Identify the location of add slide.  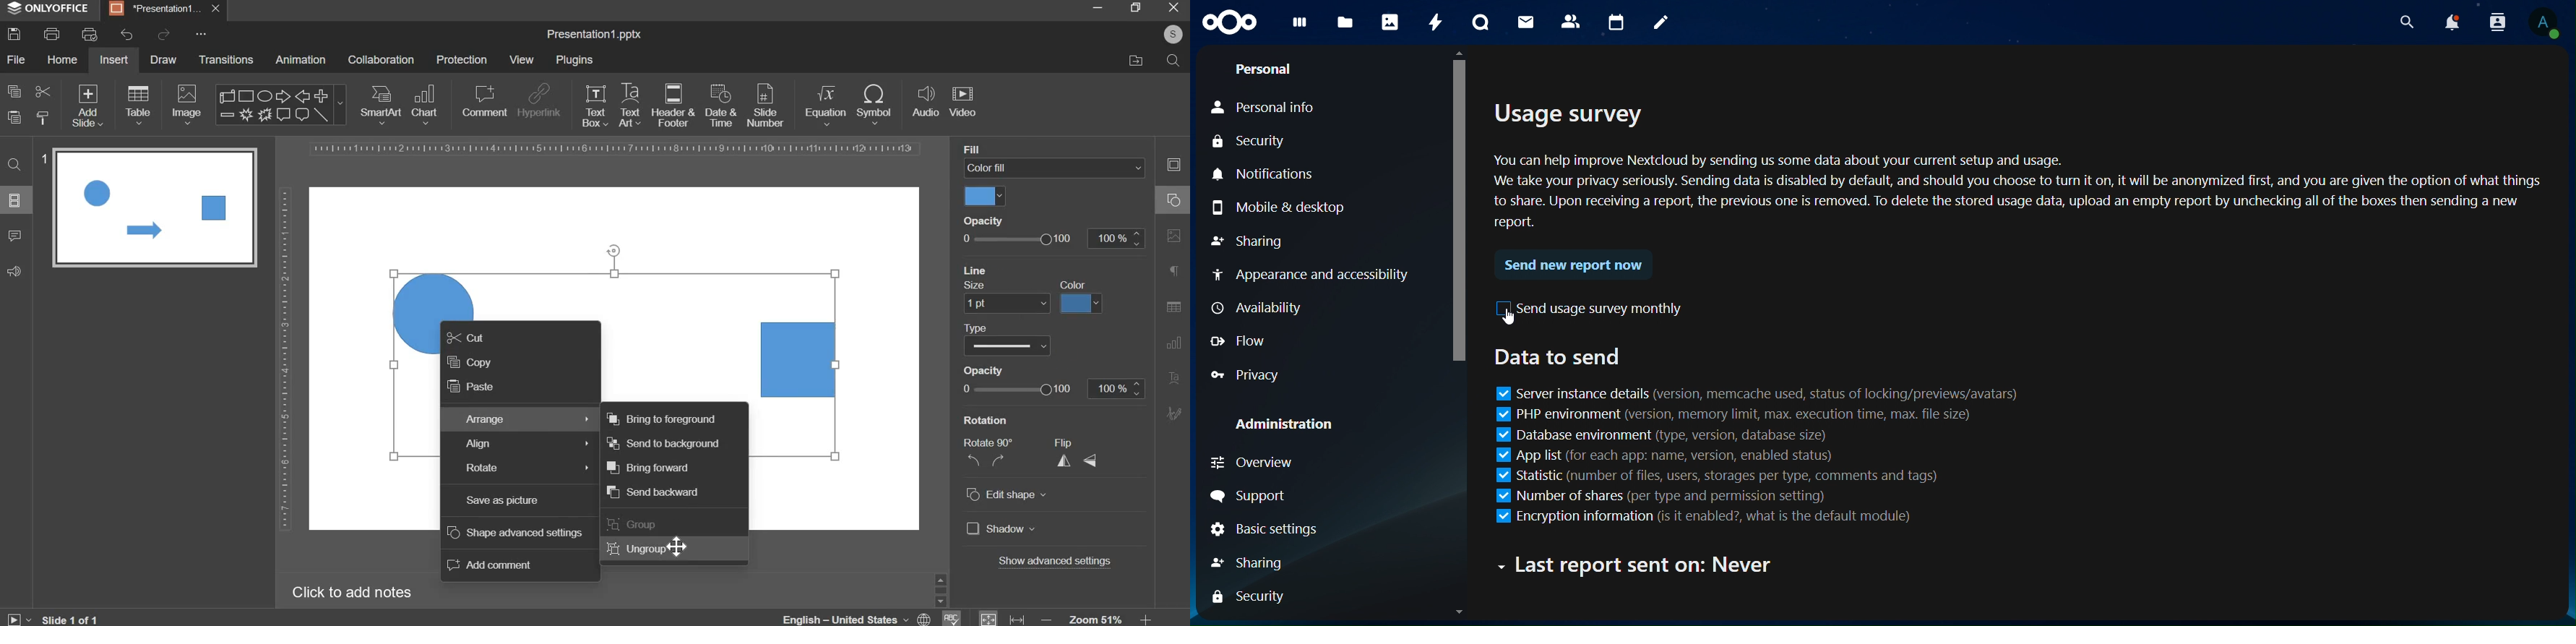
(88, 107).